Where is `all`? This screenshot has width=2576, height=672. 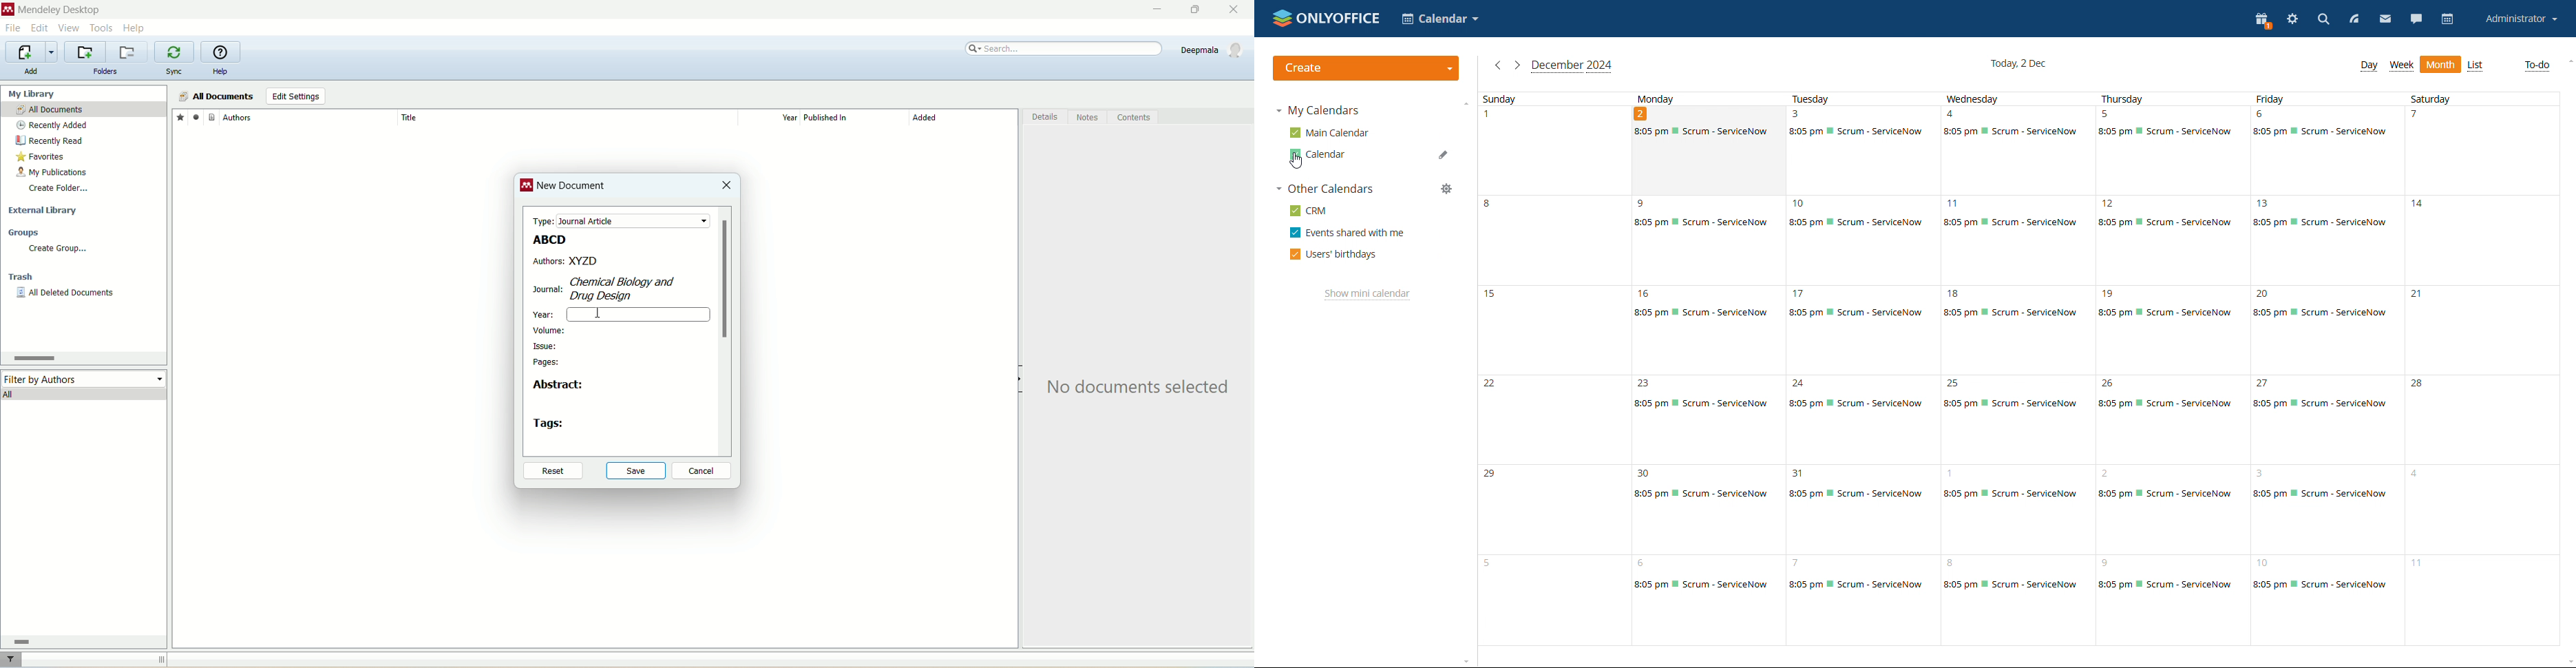
all is located at coordinates (85, 393).